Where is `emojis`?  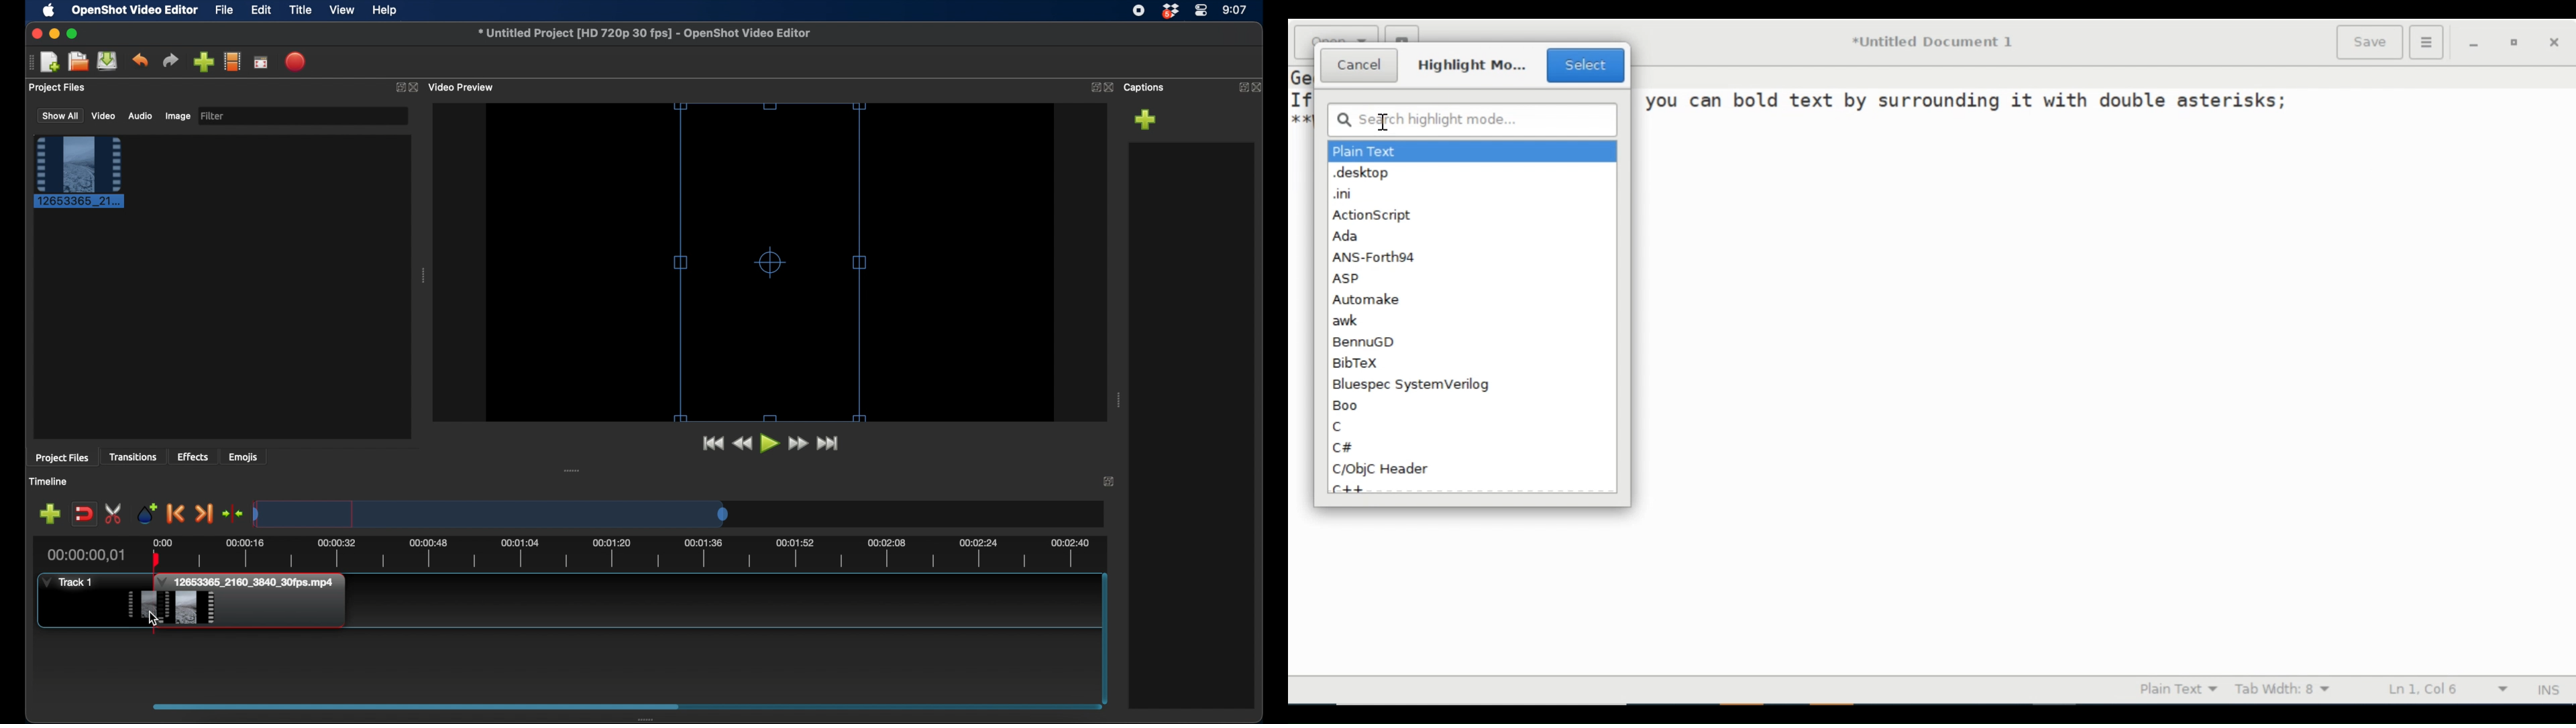
emojis is located at coordinates (244, 458).